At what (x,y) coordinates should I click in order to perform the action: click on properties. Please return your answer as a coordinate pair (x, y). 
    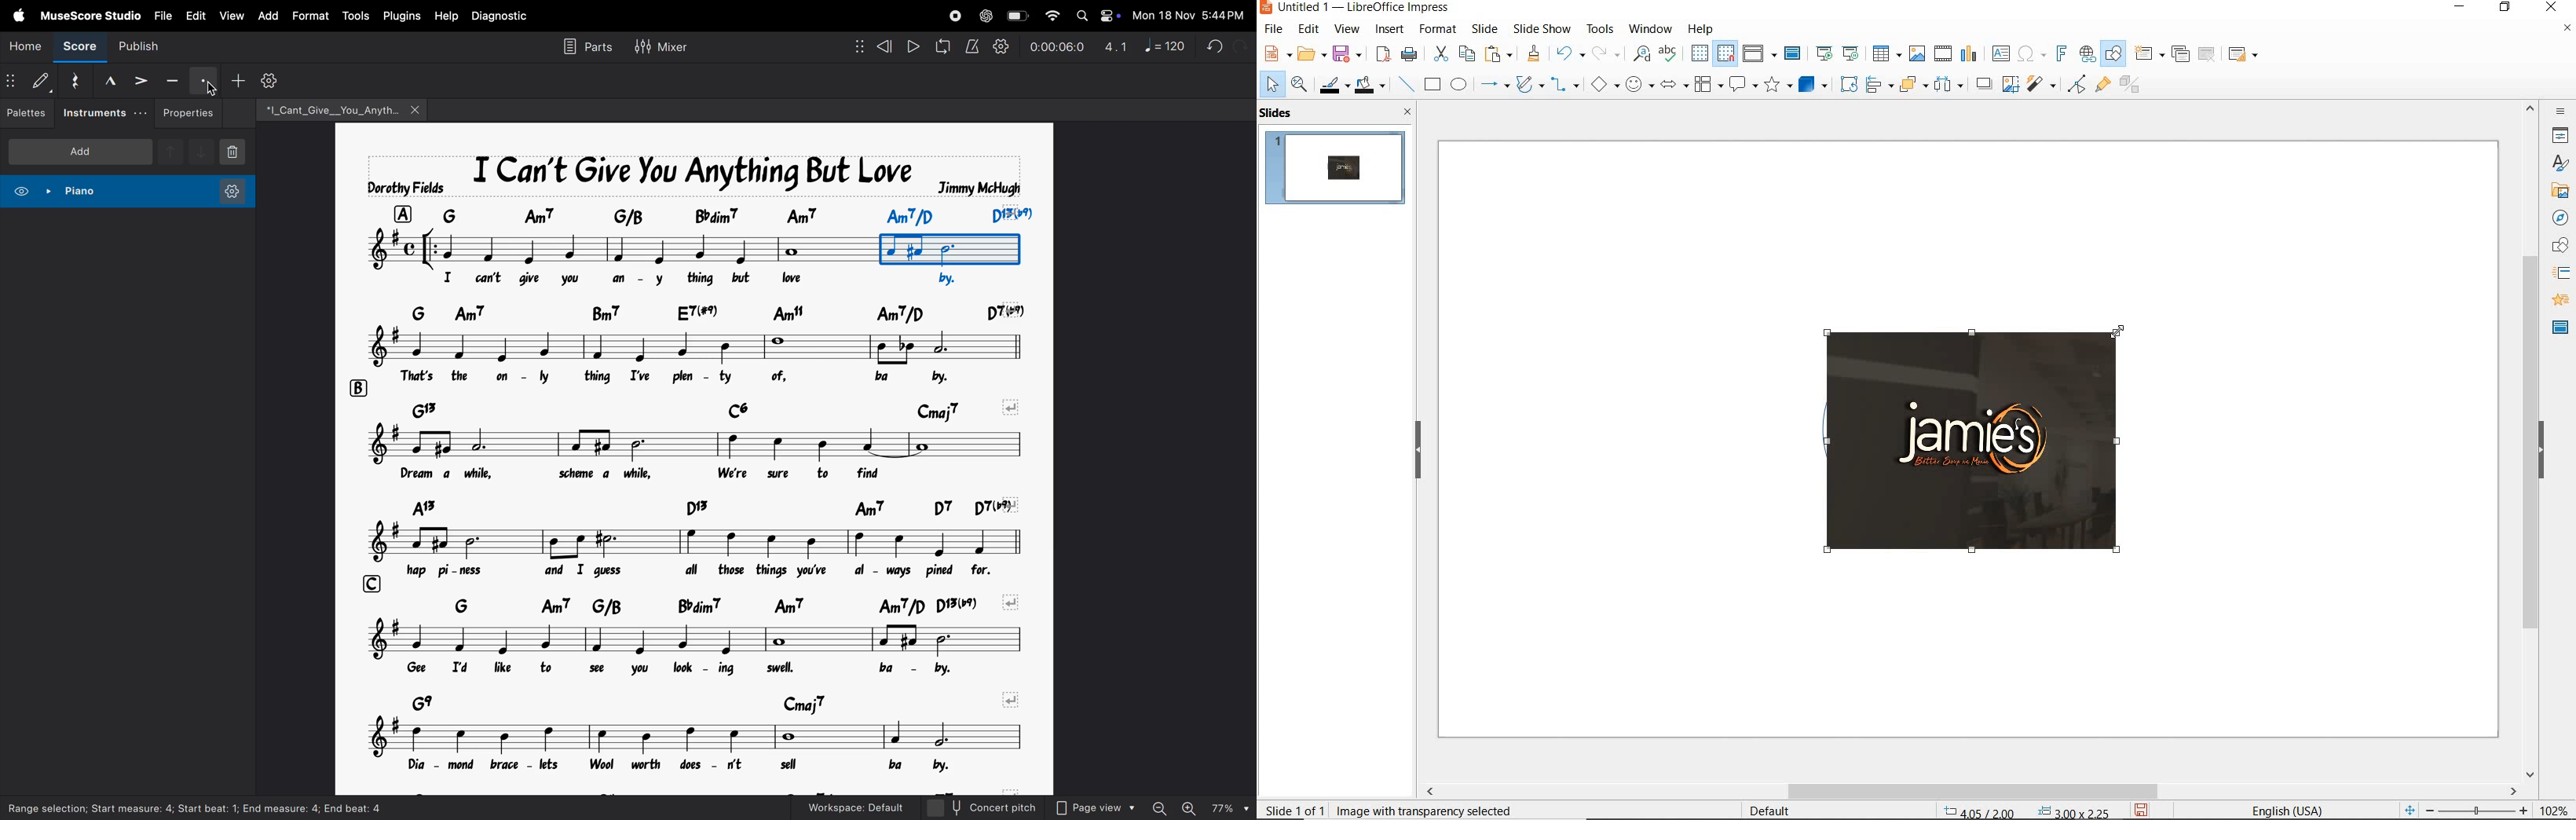
    Looking at the image, I should click on (2559, 135).